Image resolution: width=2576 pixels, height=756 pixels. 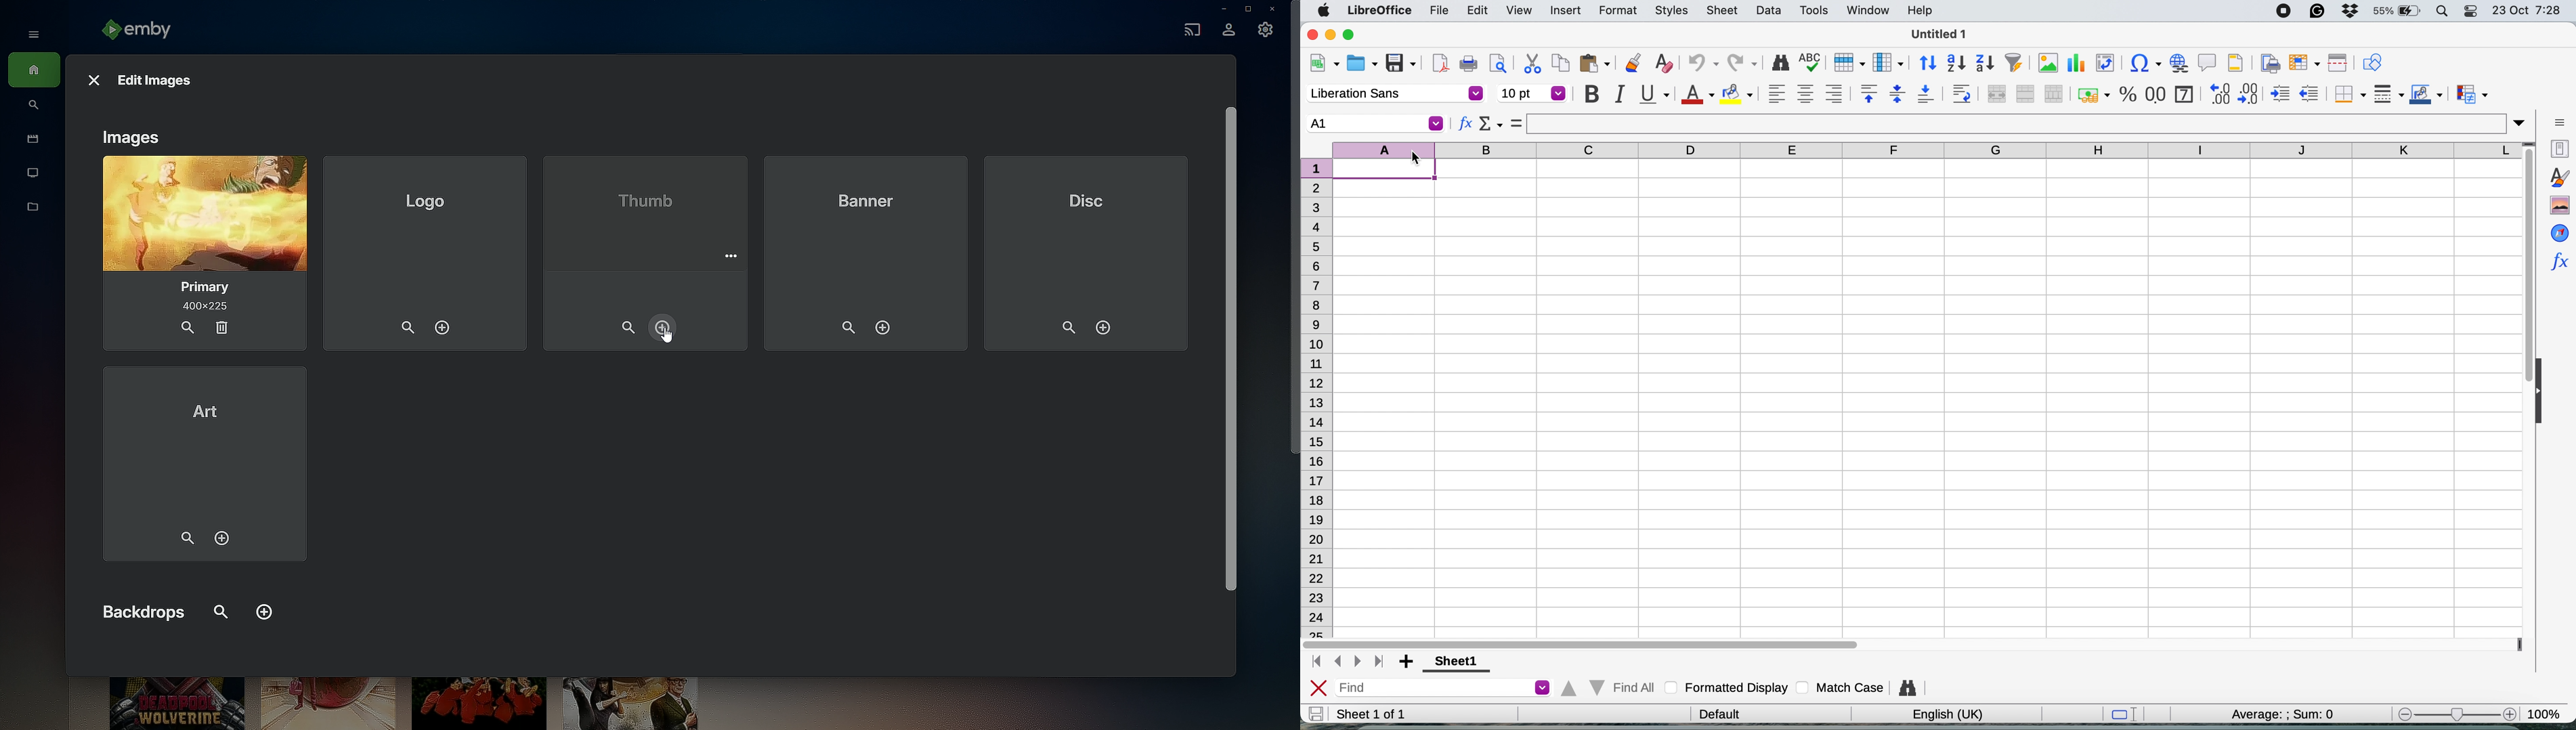 What do you see at coordinates (1586, 642) in the screenshot?
I see `horizontal scroll bar` at bounding box center [1586, 642].